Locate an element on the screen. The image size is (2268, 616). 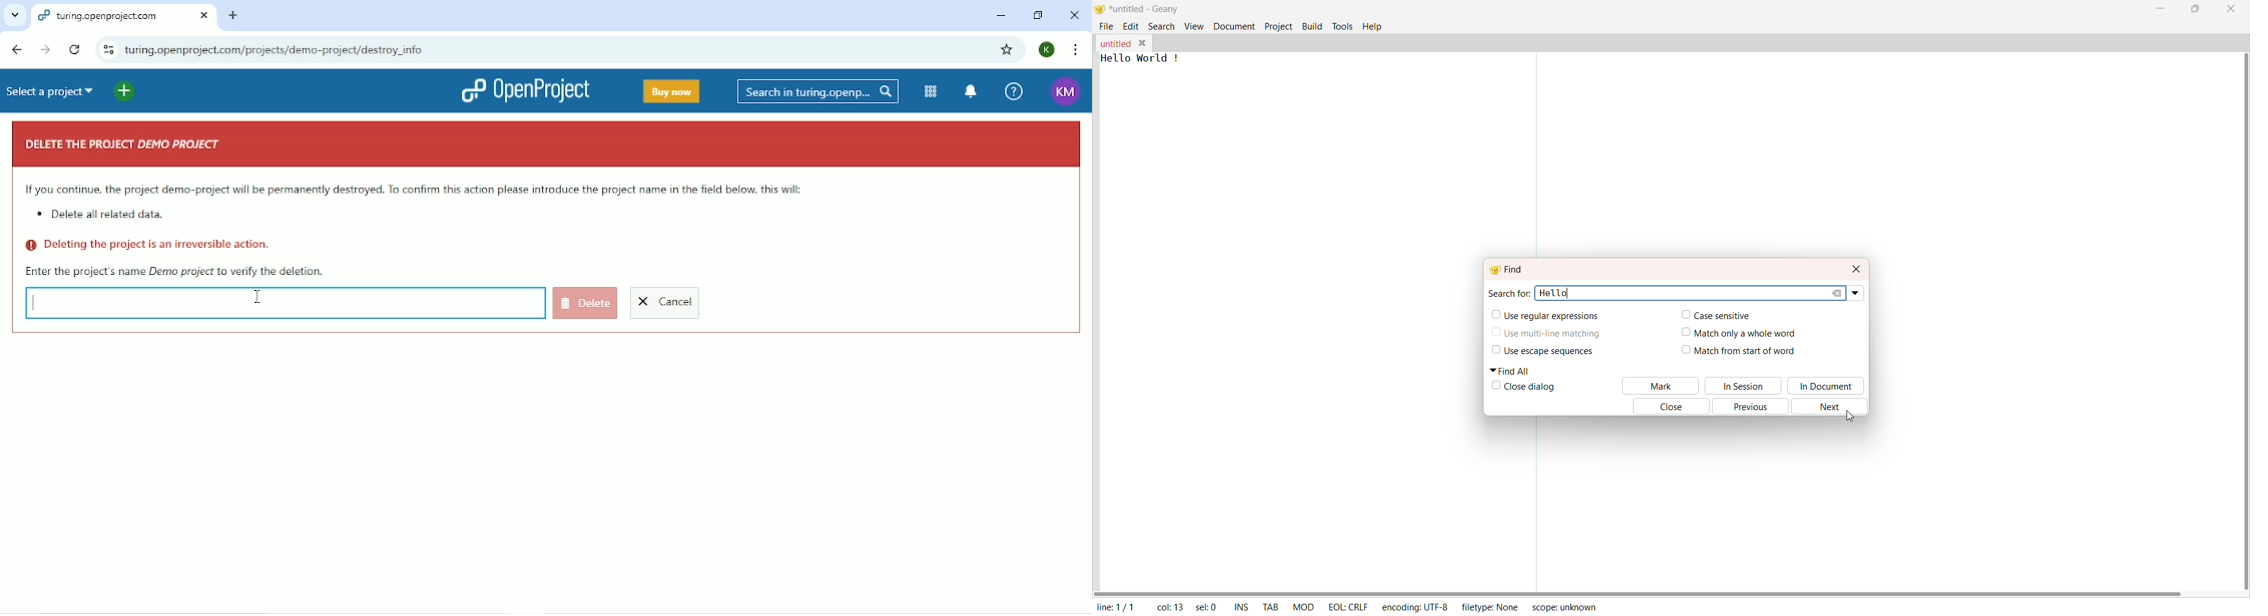
Sel: 5 is located at coordinates (1205, 606).